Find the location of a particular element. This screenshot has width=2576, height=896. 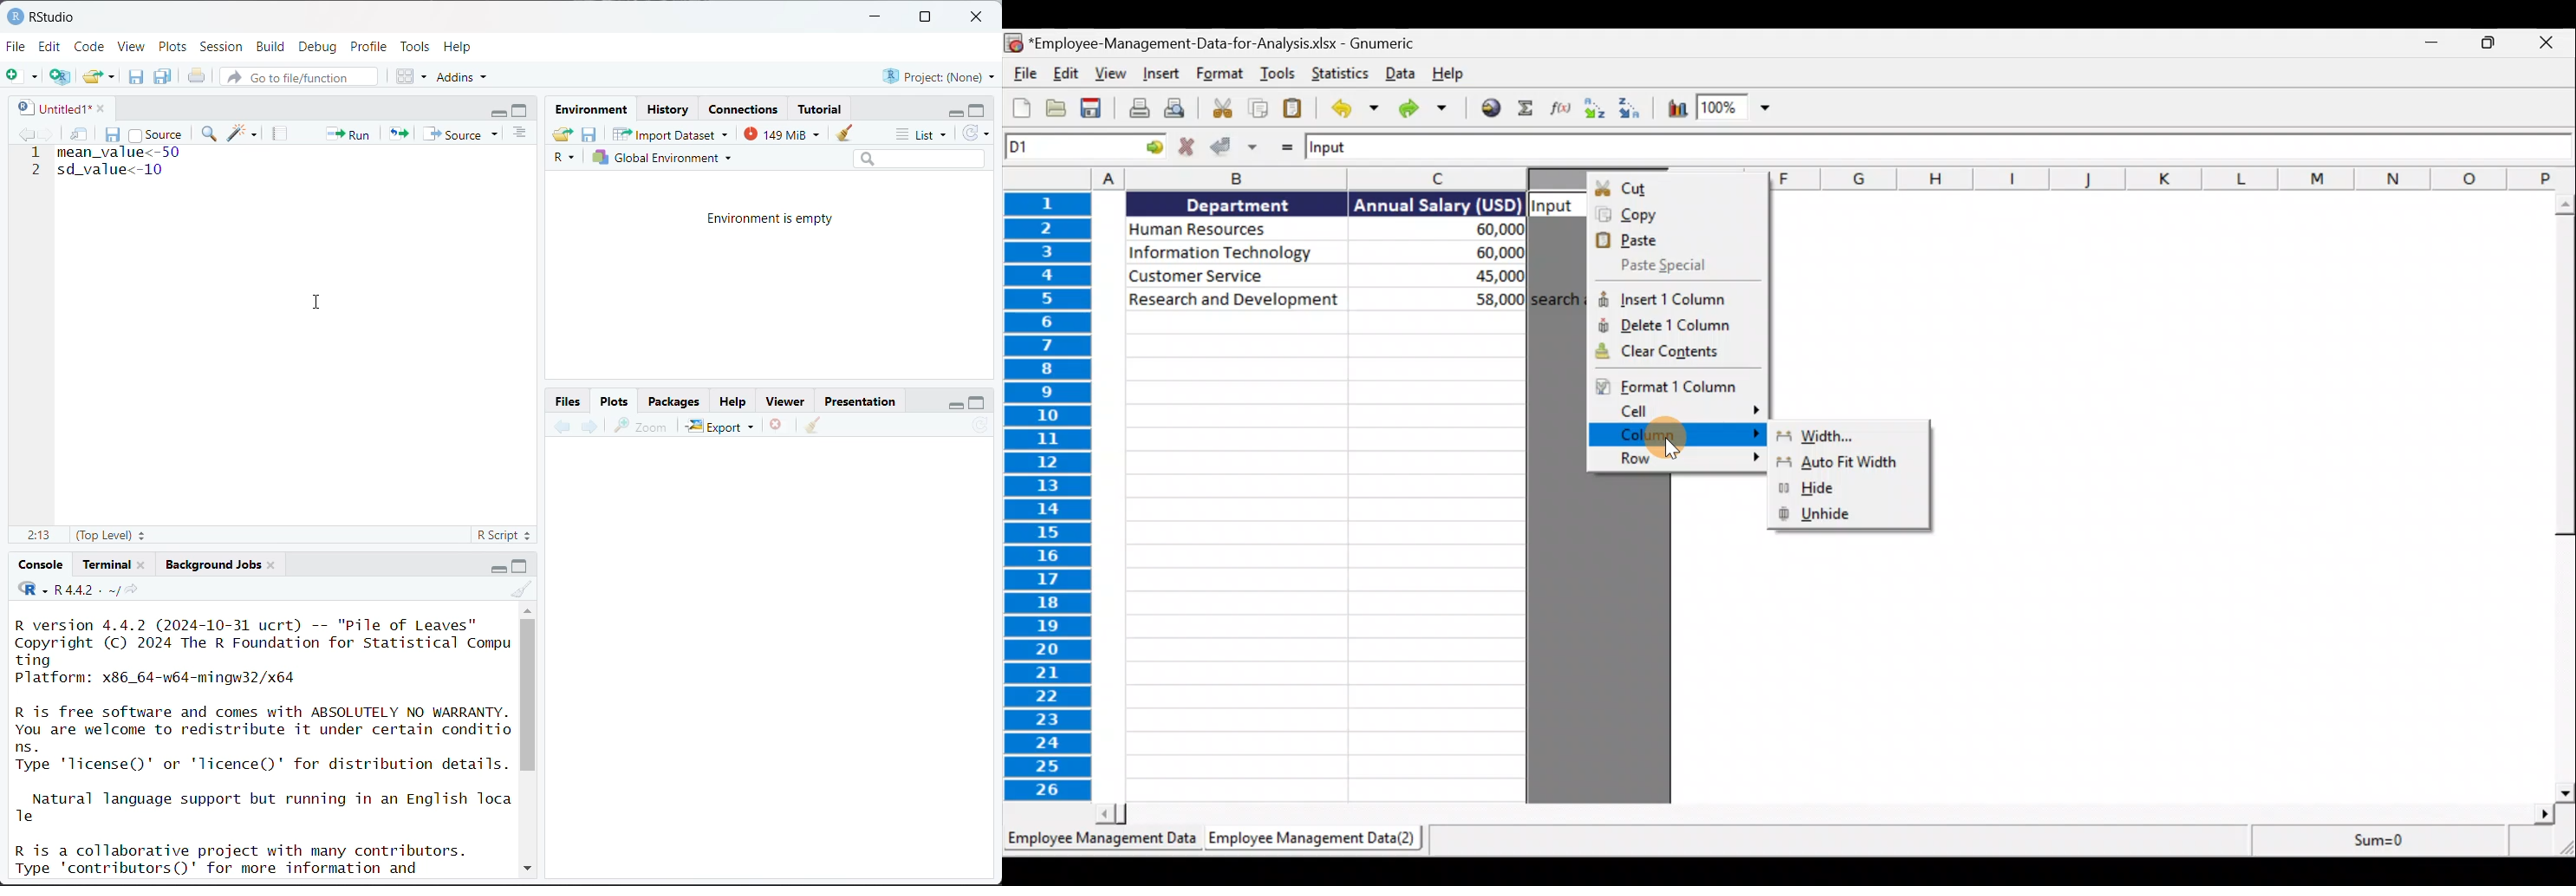

go to file/function is located at coordinates (297, 78).